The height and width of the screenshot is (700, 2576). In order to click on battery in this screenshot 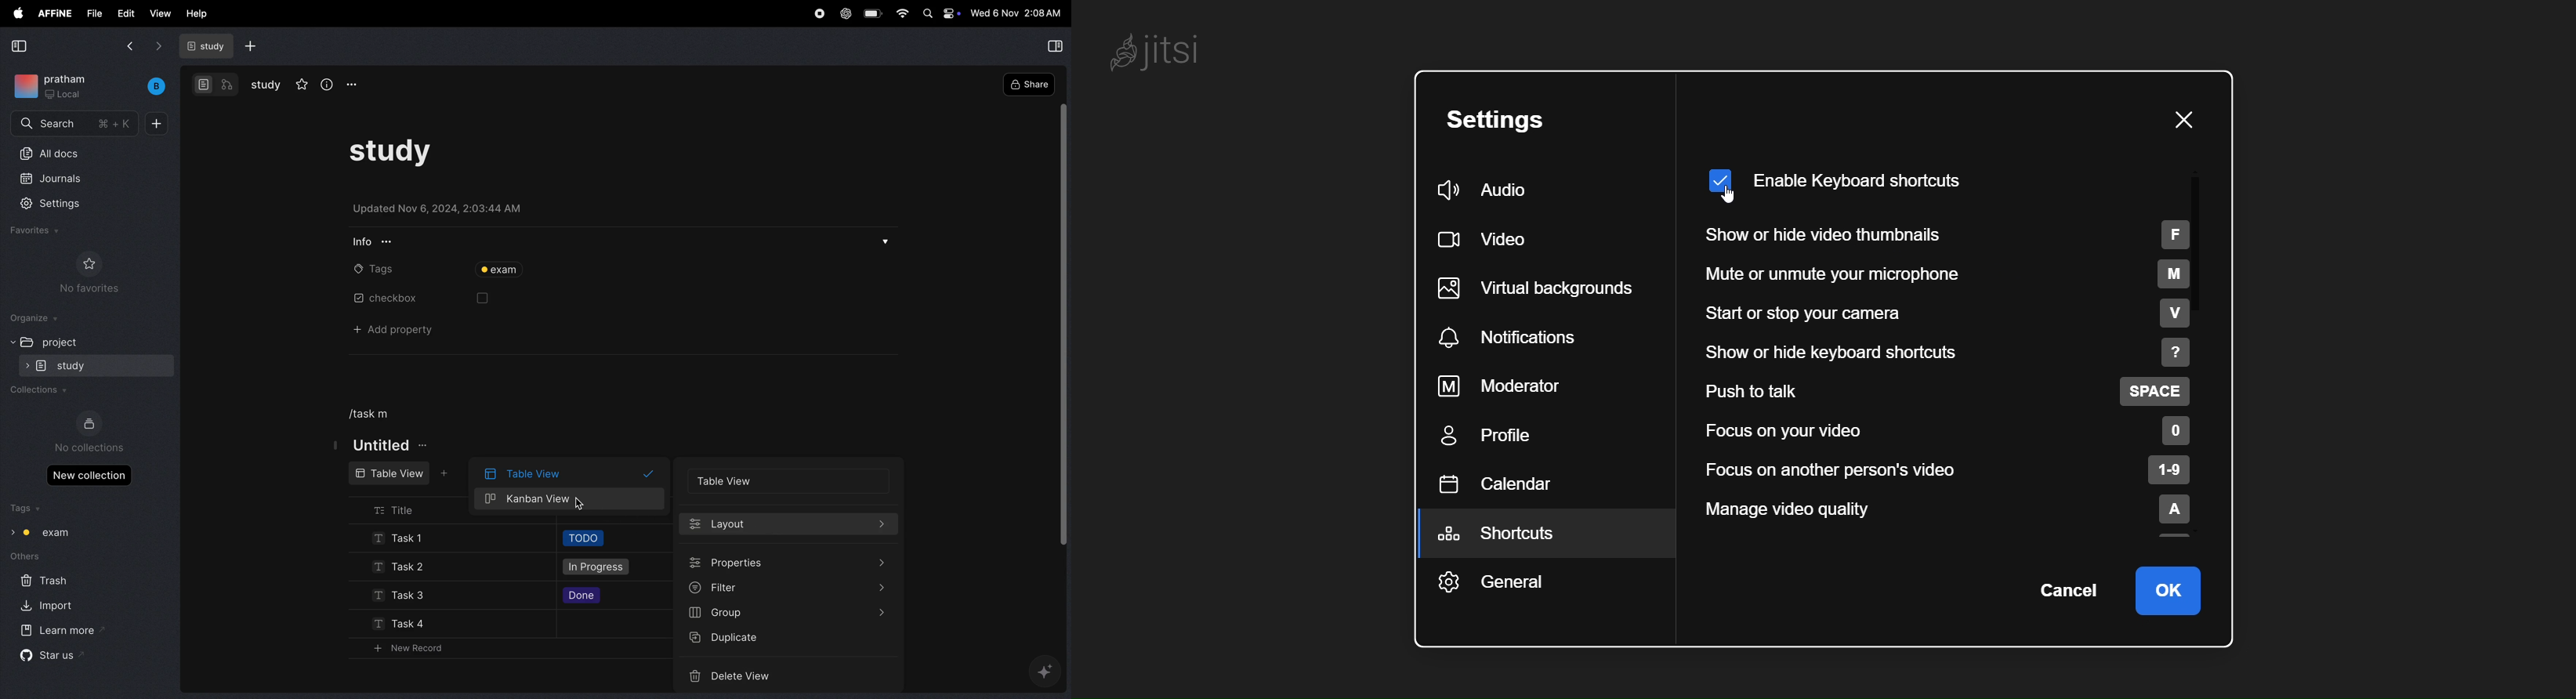, I will do `click(871, 13)`.